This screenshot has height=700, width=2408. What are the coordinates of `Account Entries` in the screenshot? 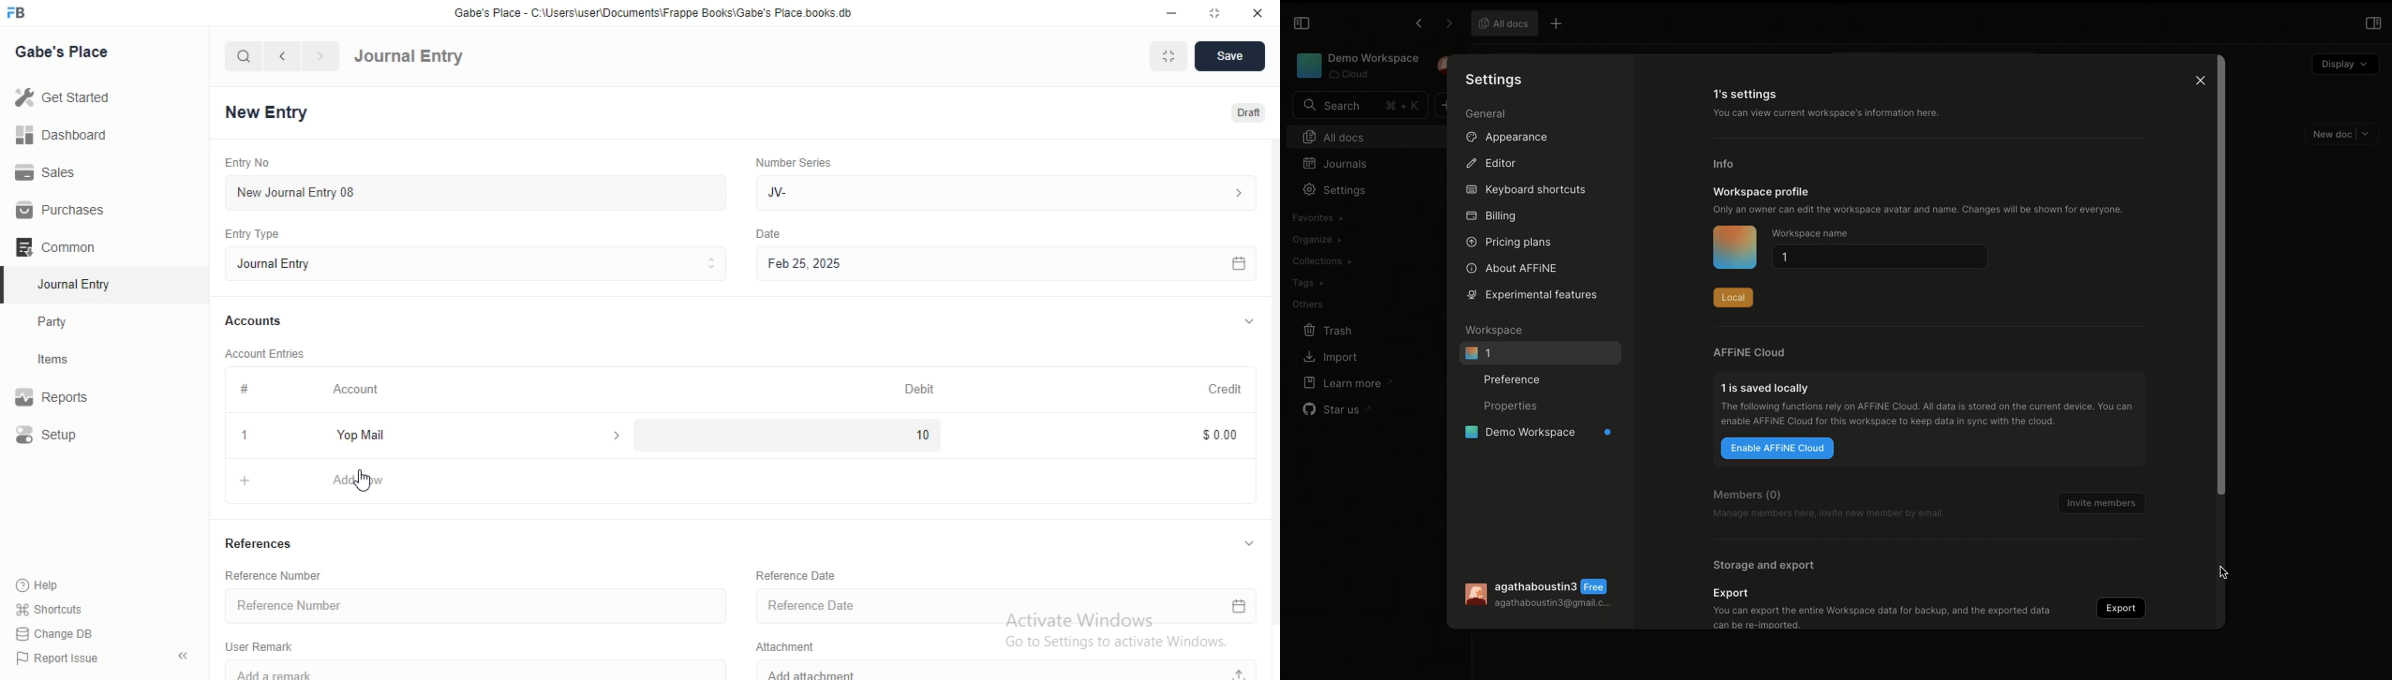 It's located at (267, 354).